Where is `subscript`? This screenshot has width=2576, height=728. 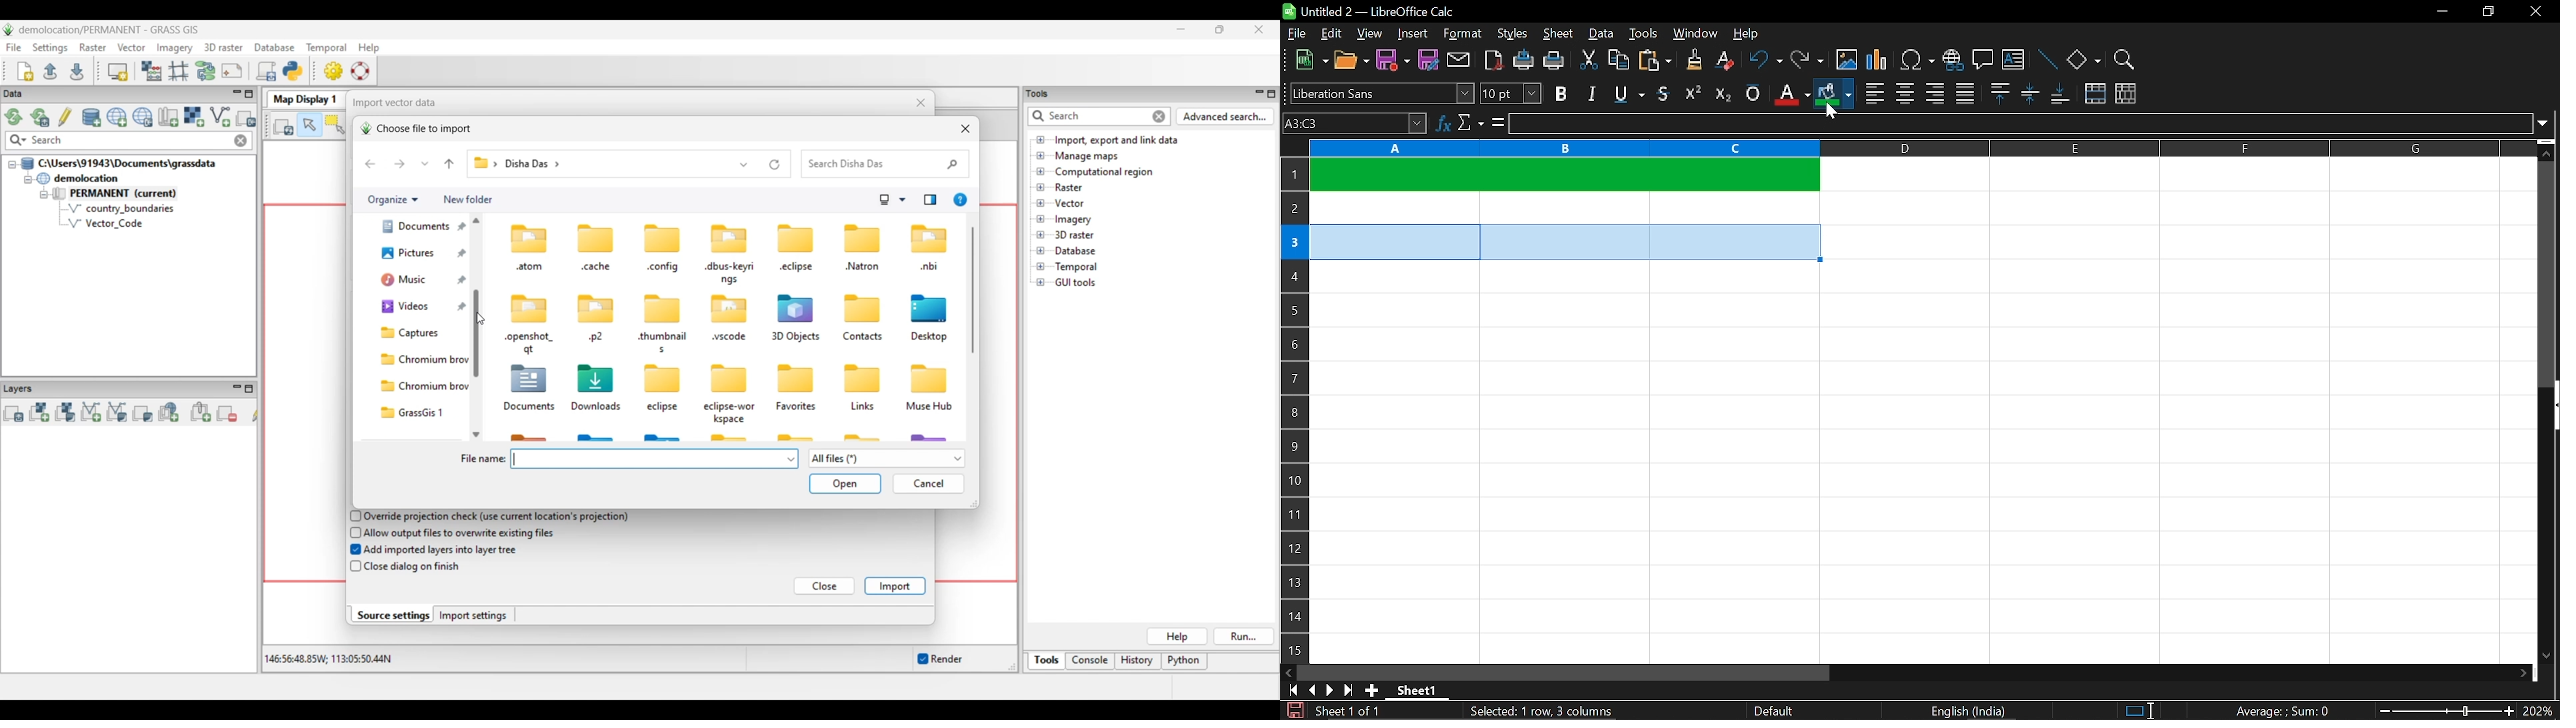 subscript is located at coordinates (1722, 93).